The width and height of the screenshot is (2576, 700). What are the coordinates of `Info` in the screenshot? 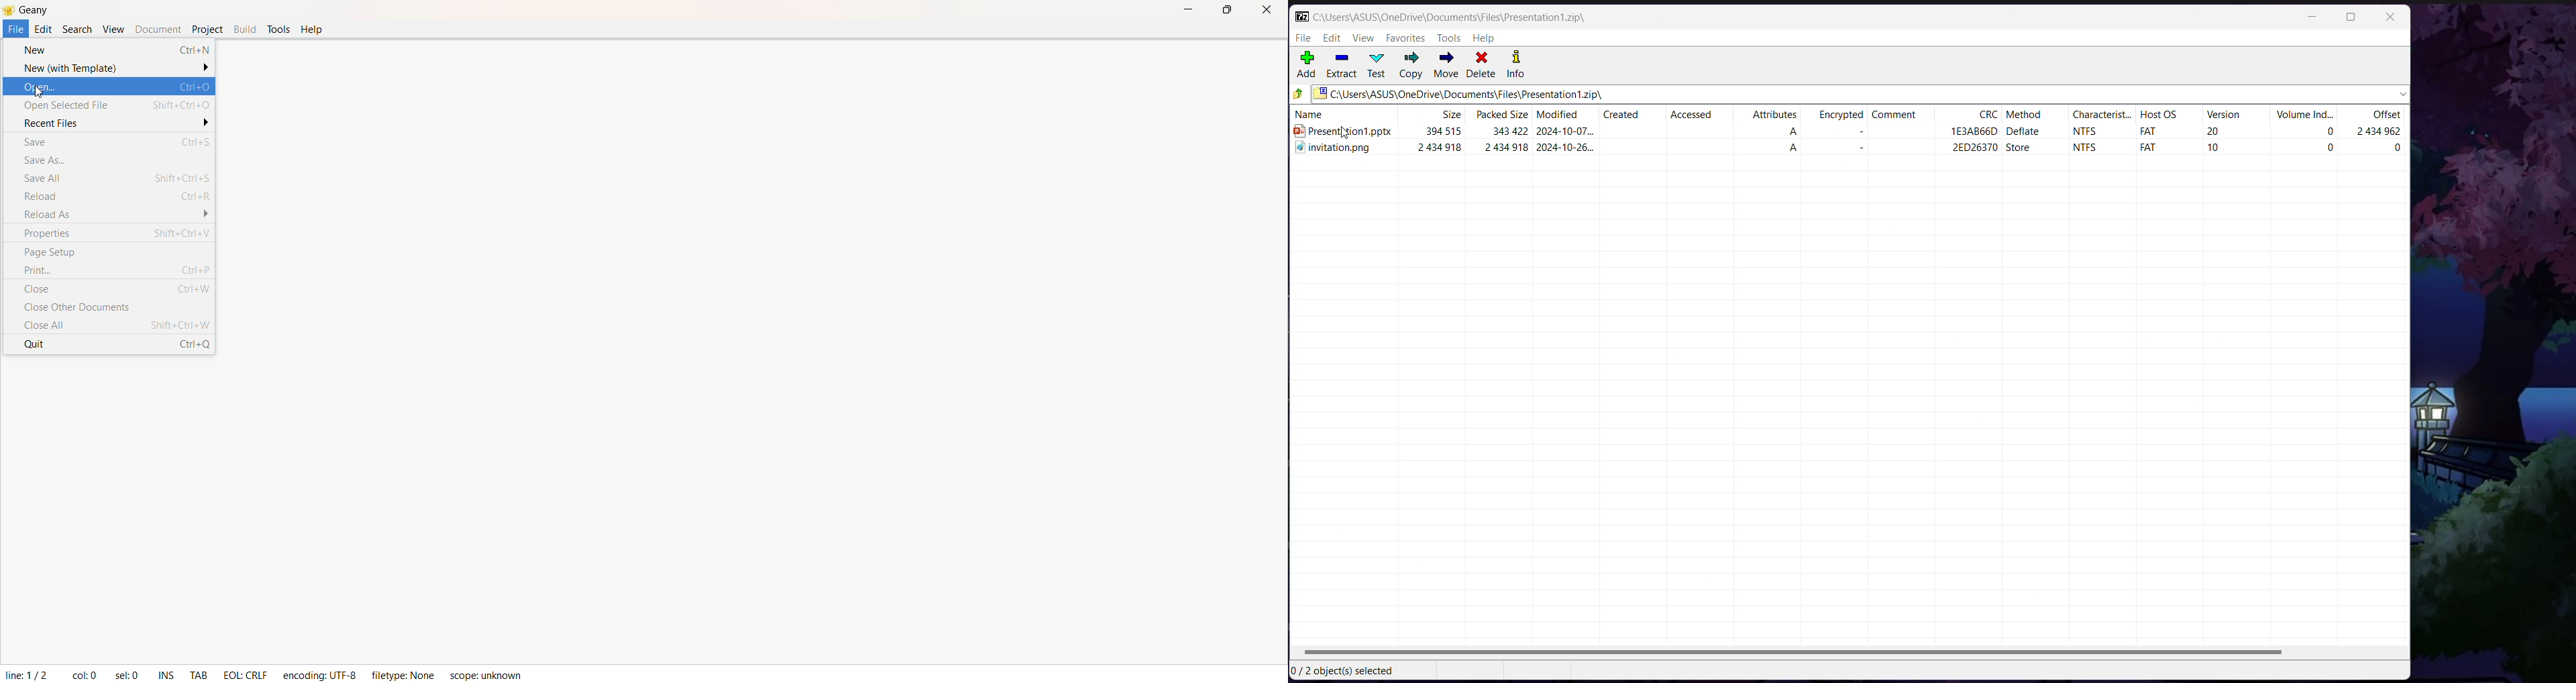 It's located at (1516, 65).